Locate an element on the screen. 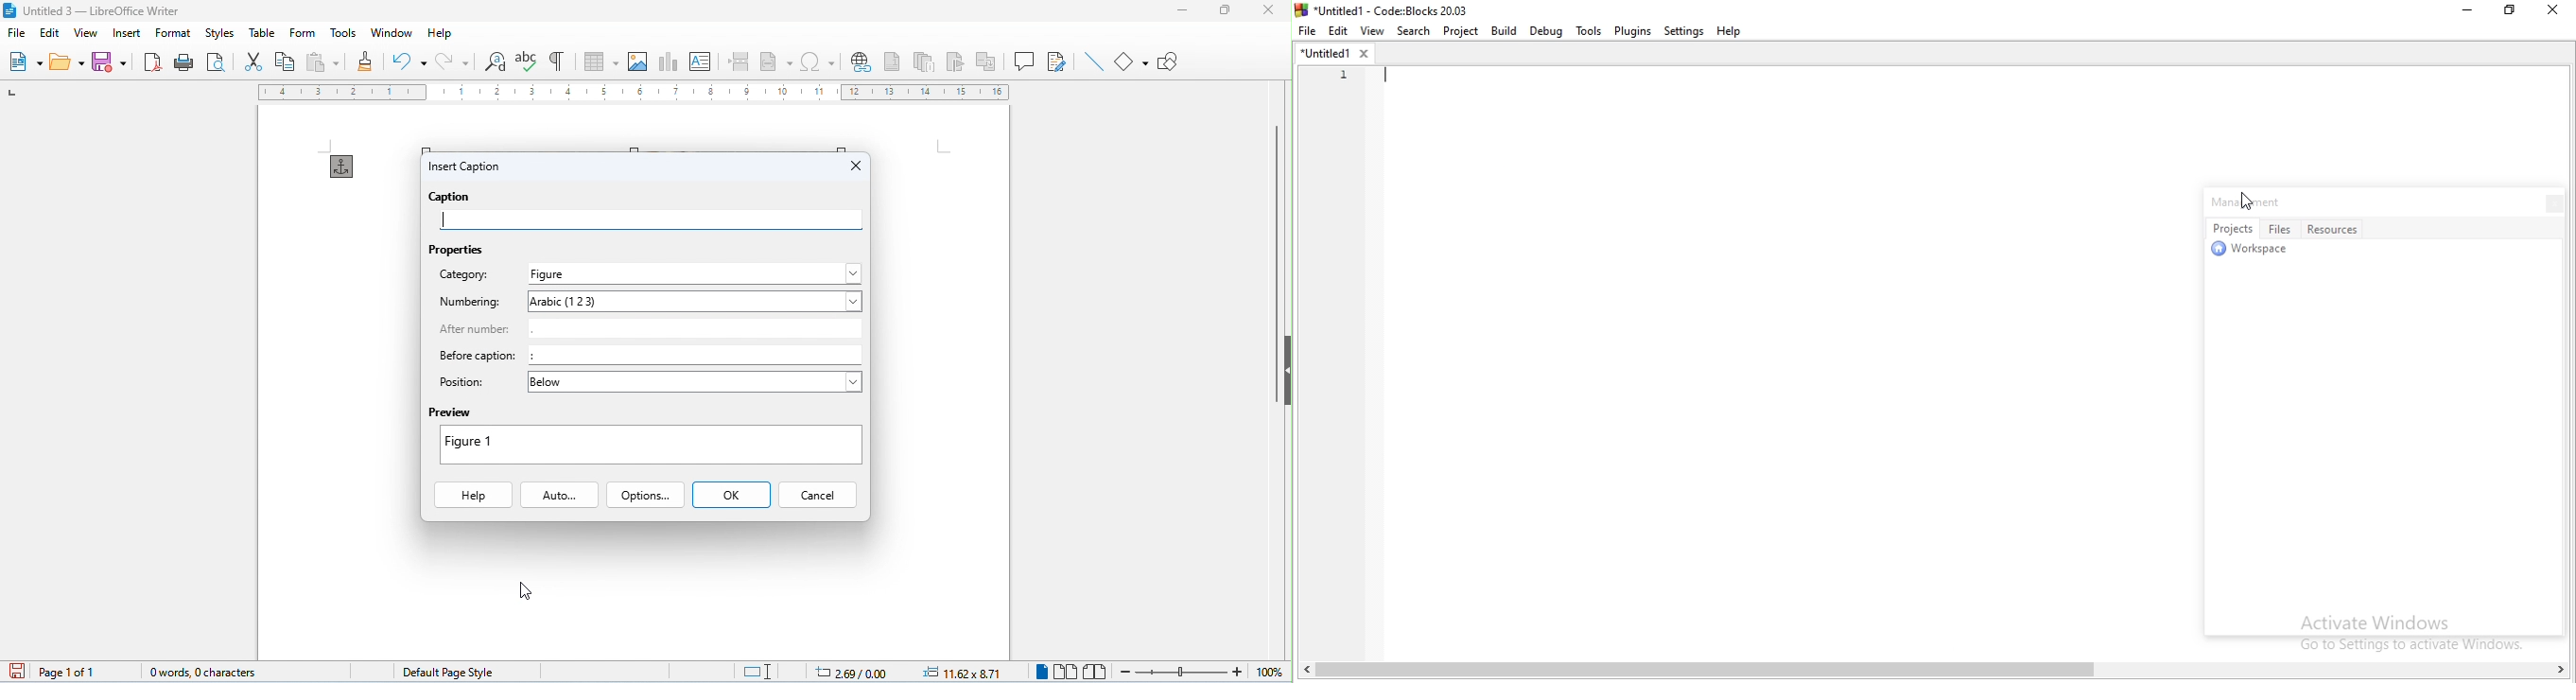 The image size is (2576, 700). insert field is located at coordinates (776, 61).